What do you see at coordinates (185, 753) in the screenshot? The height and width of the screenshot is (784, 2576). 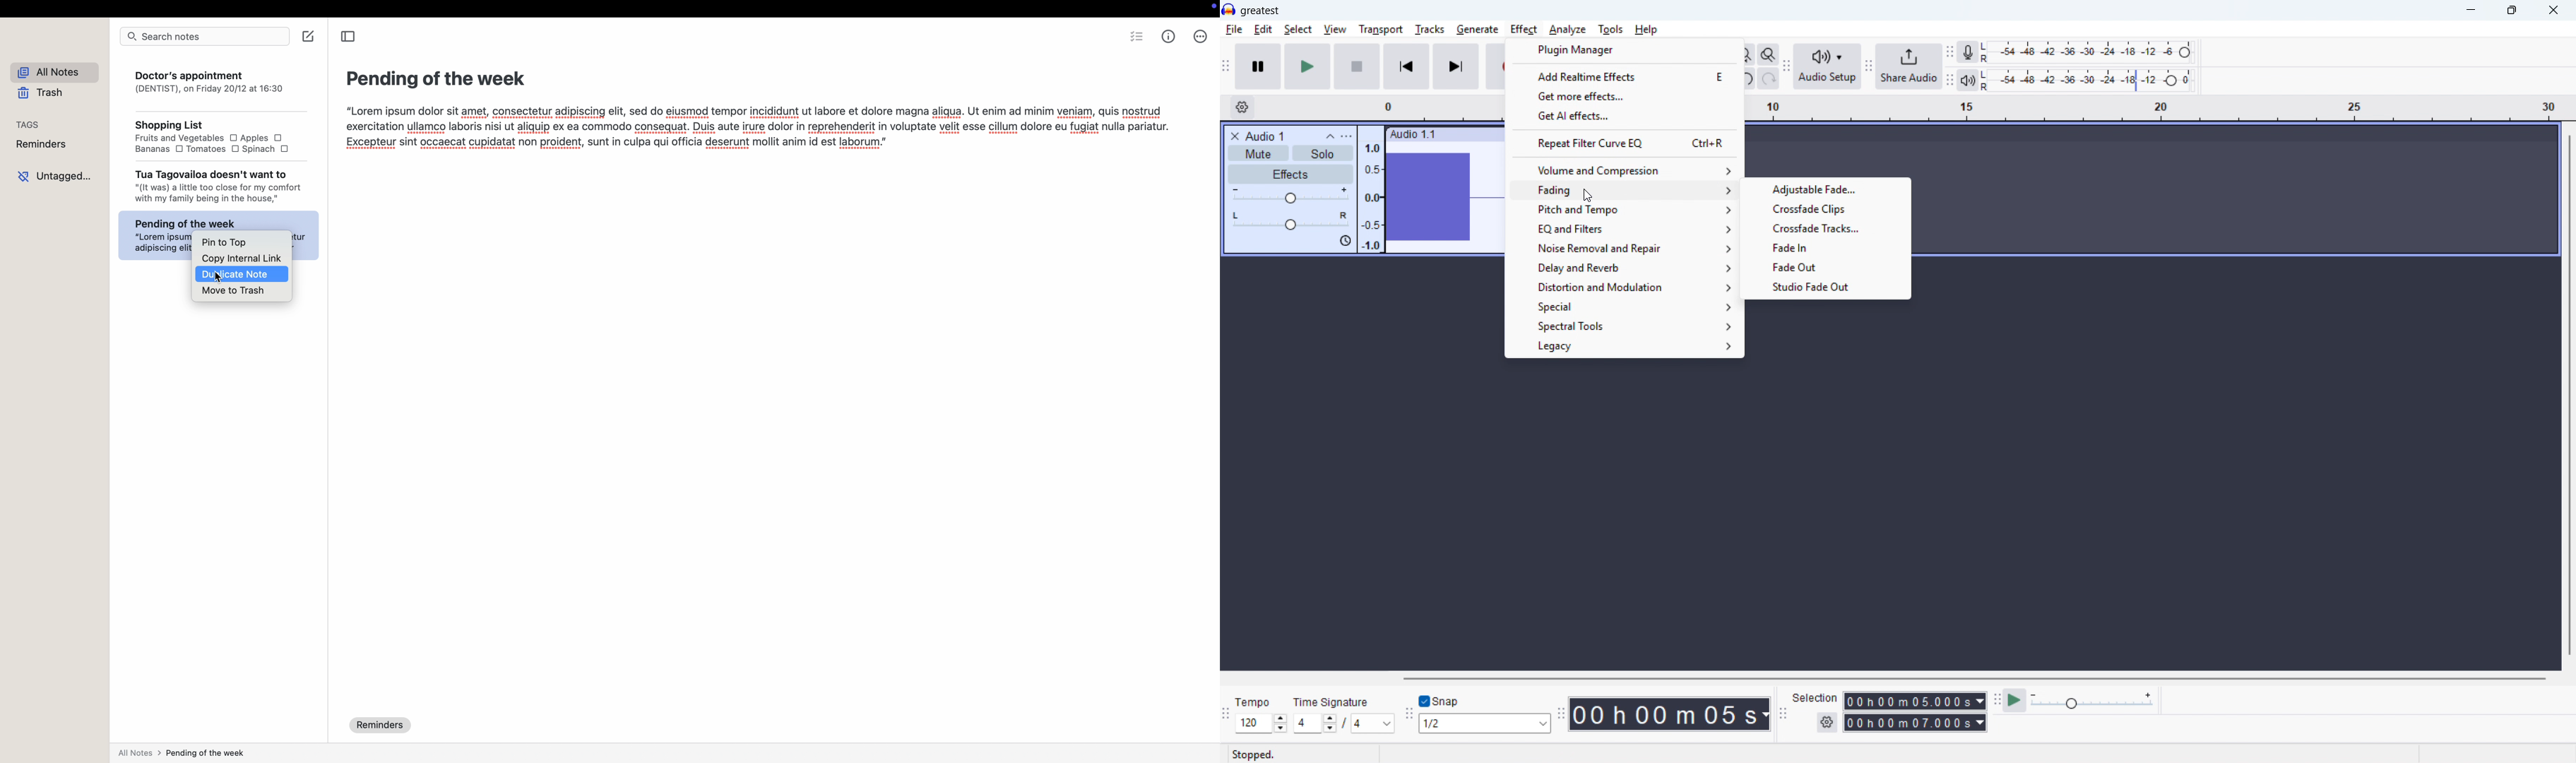 I see `all notes > pending of the week` at bounding box center [185, 753].